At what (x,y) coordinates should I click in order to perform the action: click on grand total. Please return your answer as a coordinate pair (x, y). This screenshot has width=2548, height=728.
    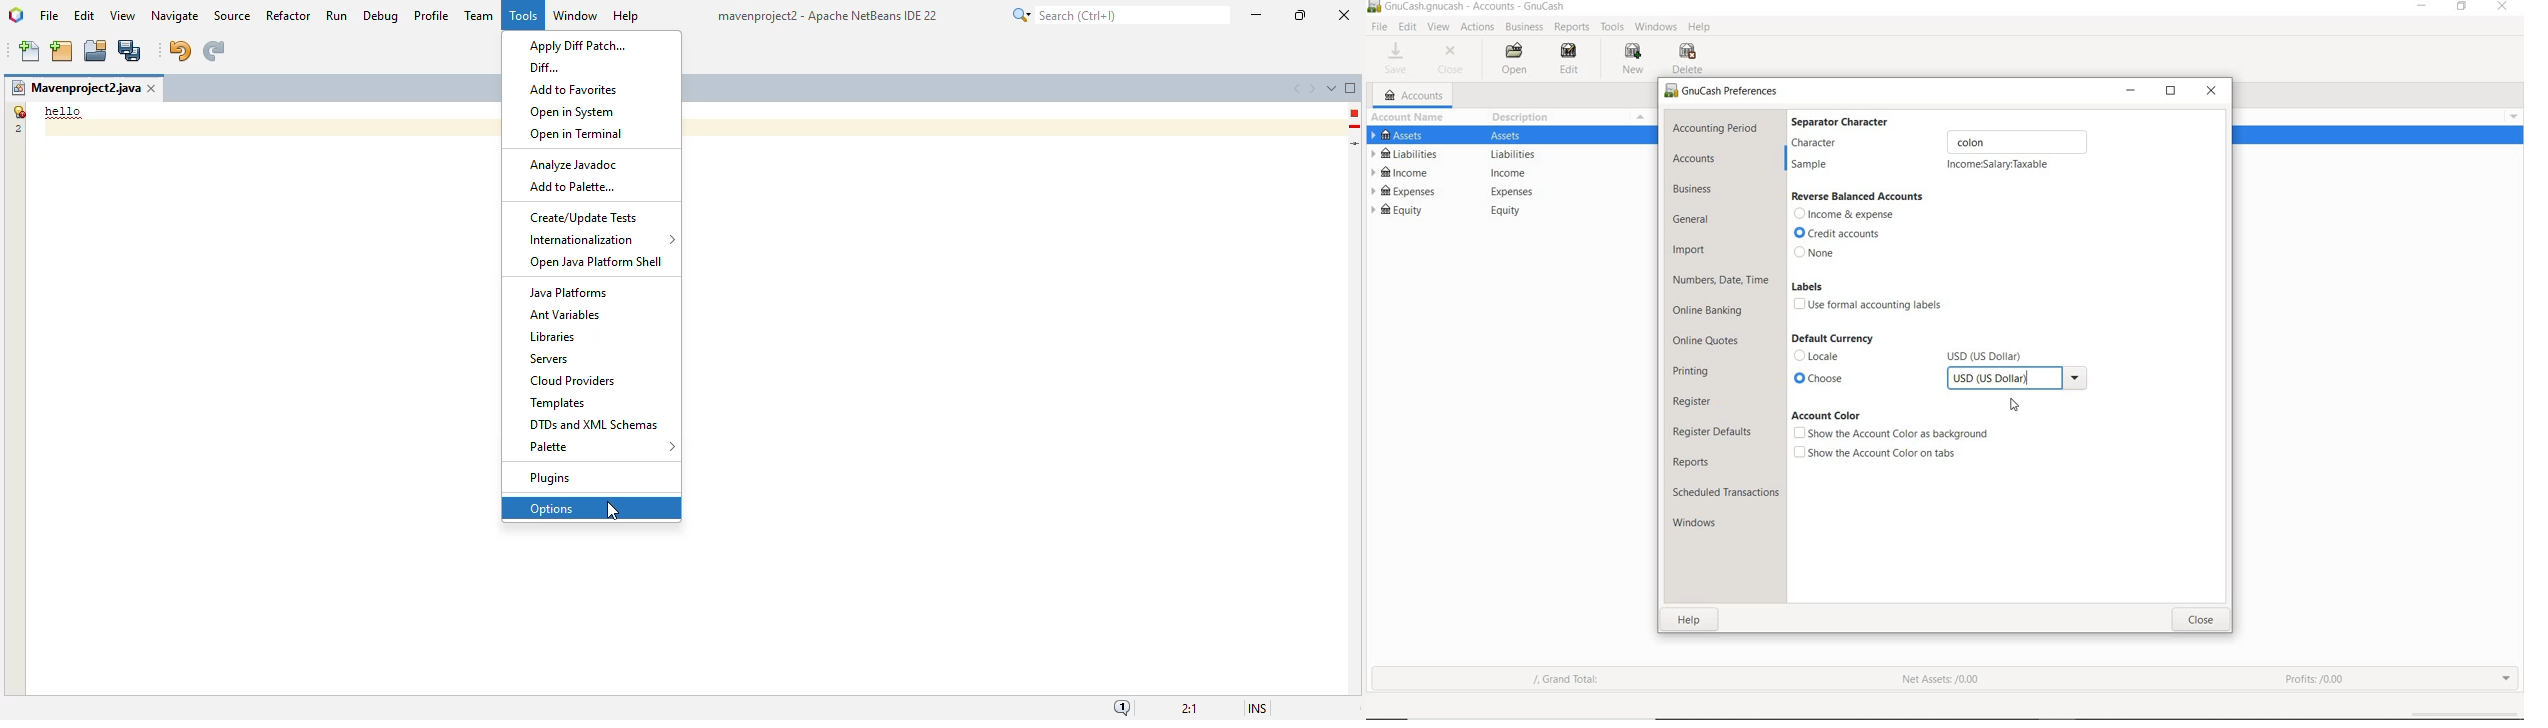
    Looking at the image, I should click on (1576, 681).